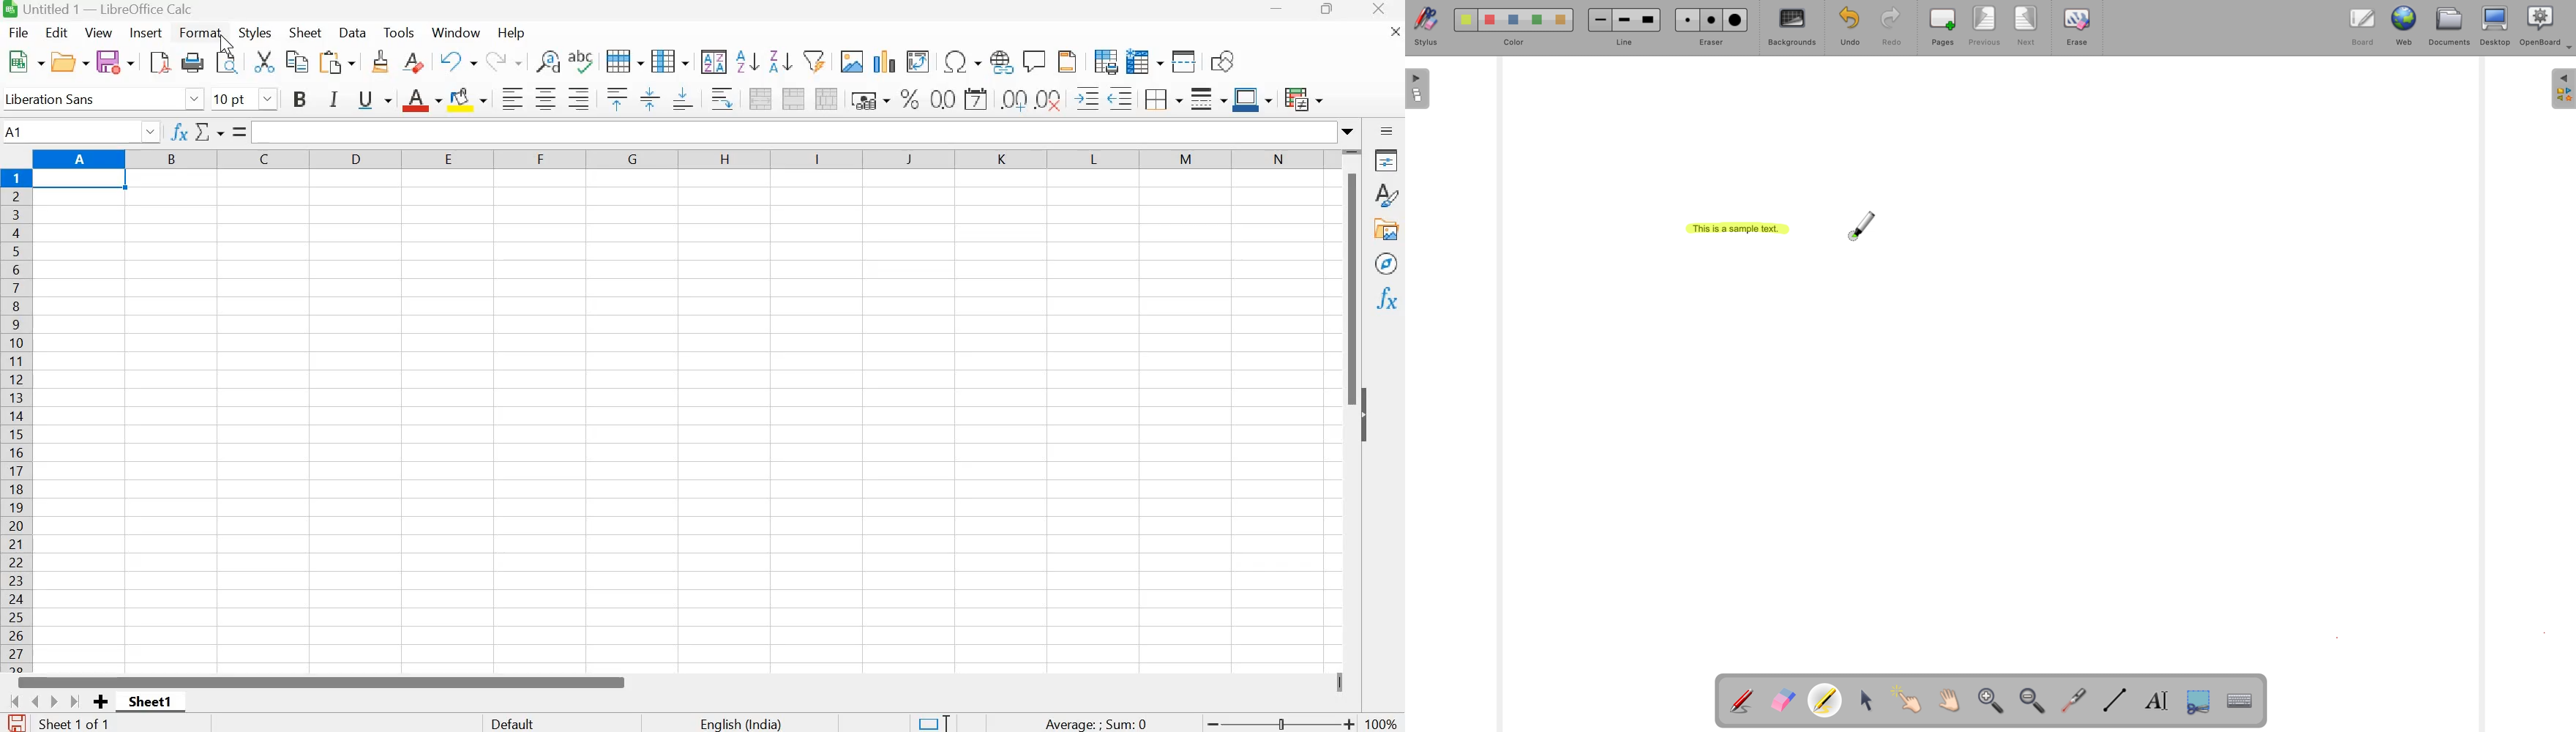  I want to click on Border color, so click(1251, 100).